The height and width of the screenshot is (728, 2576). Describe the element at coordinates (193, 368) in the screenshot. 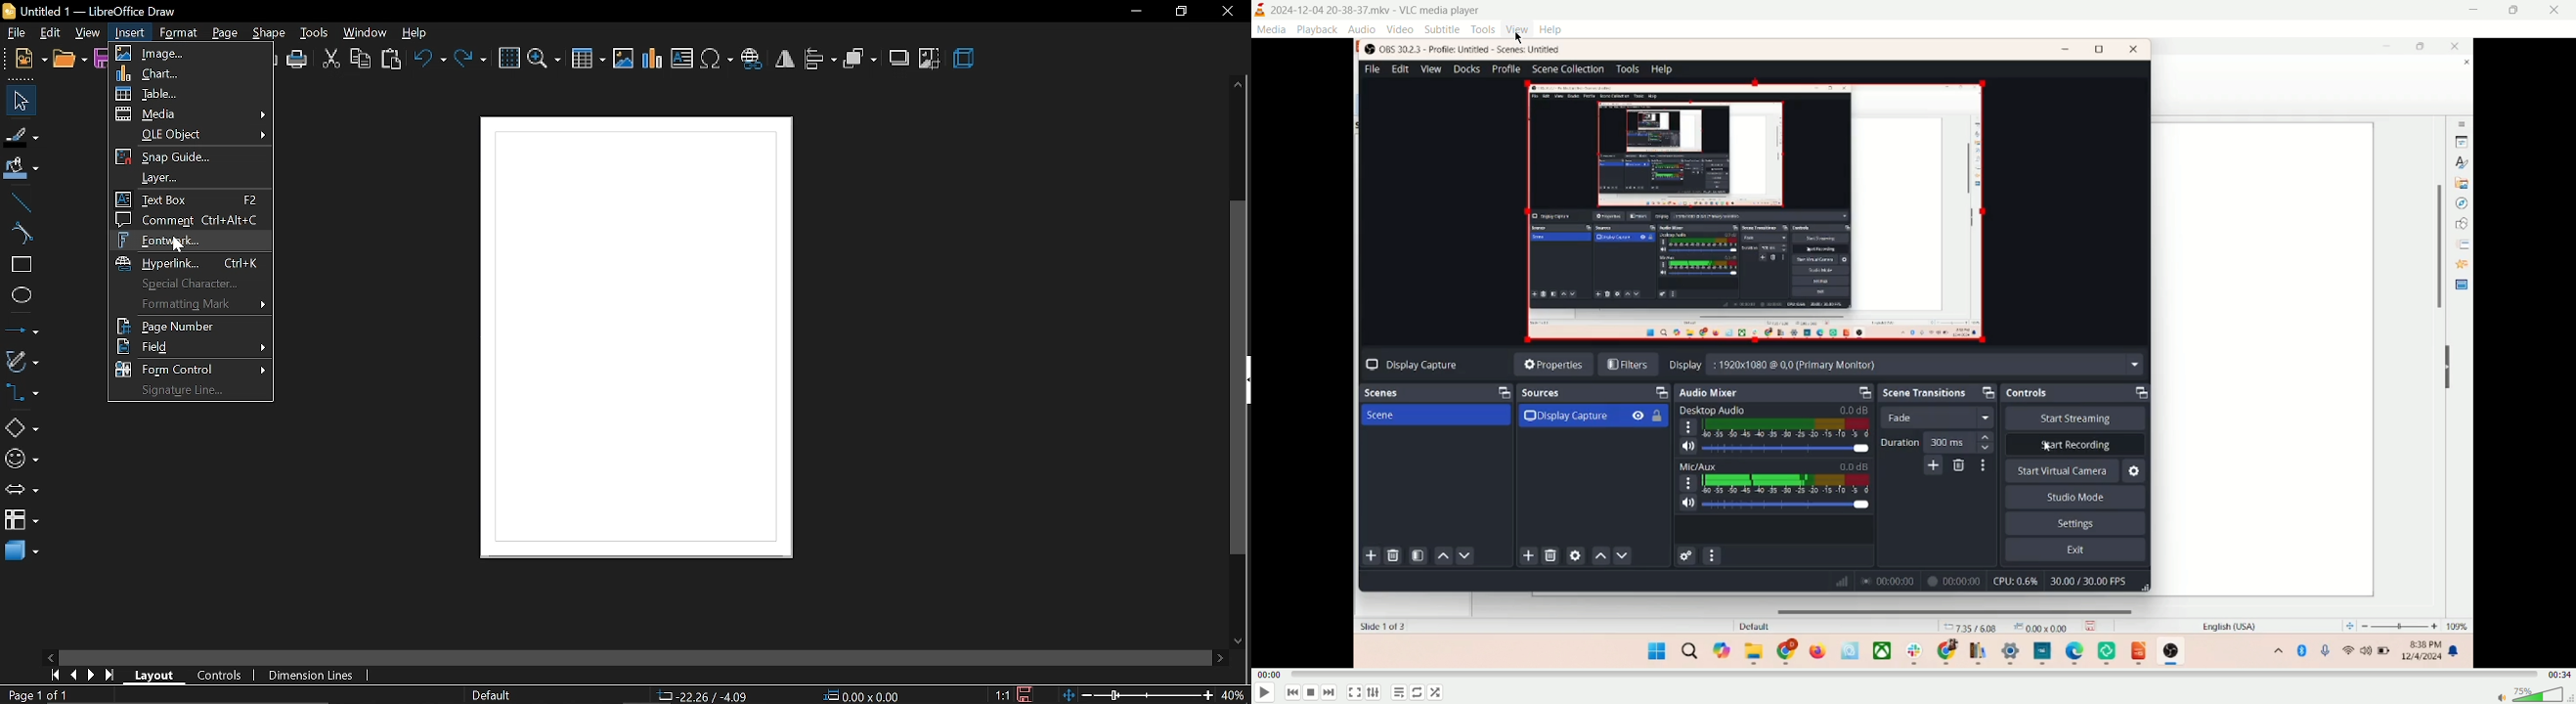

I see `form control` at that location.